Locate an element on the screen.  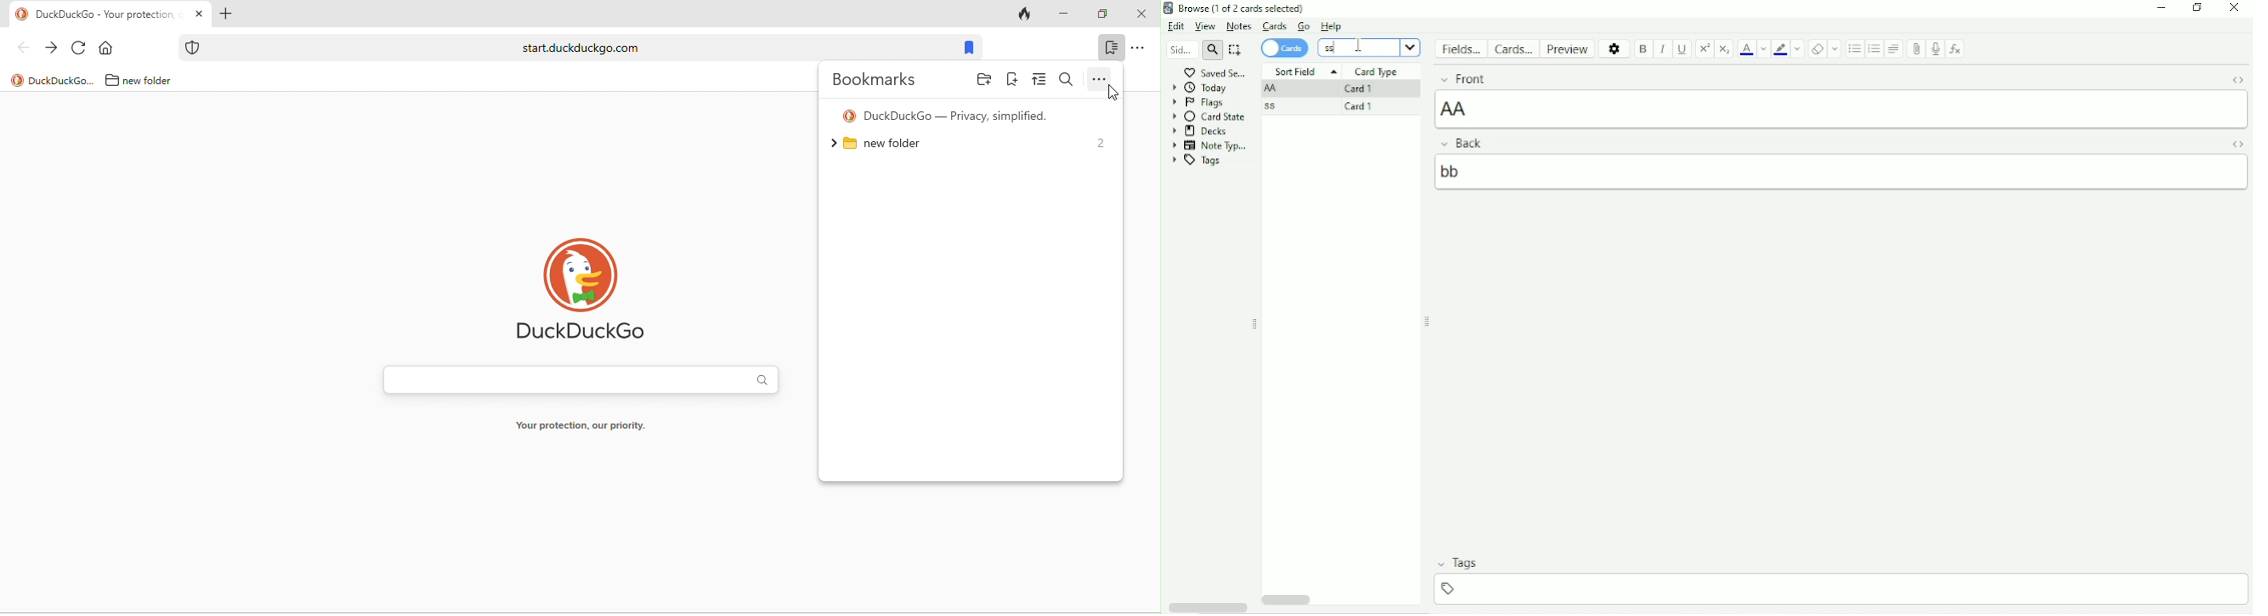
Options is located at coordinates (1615, 48).